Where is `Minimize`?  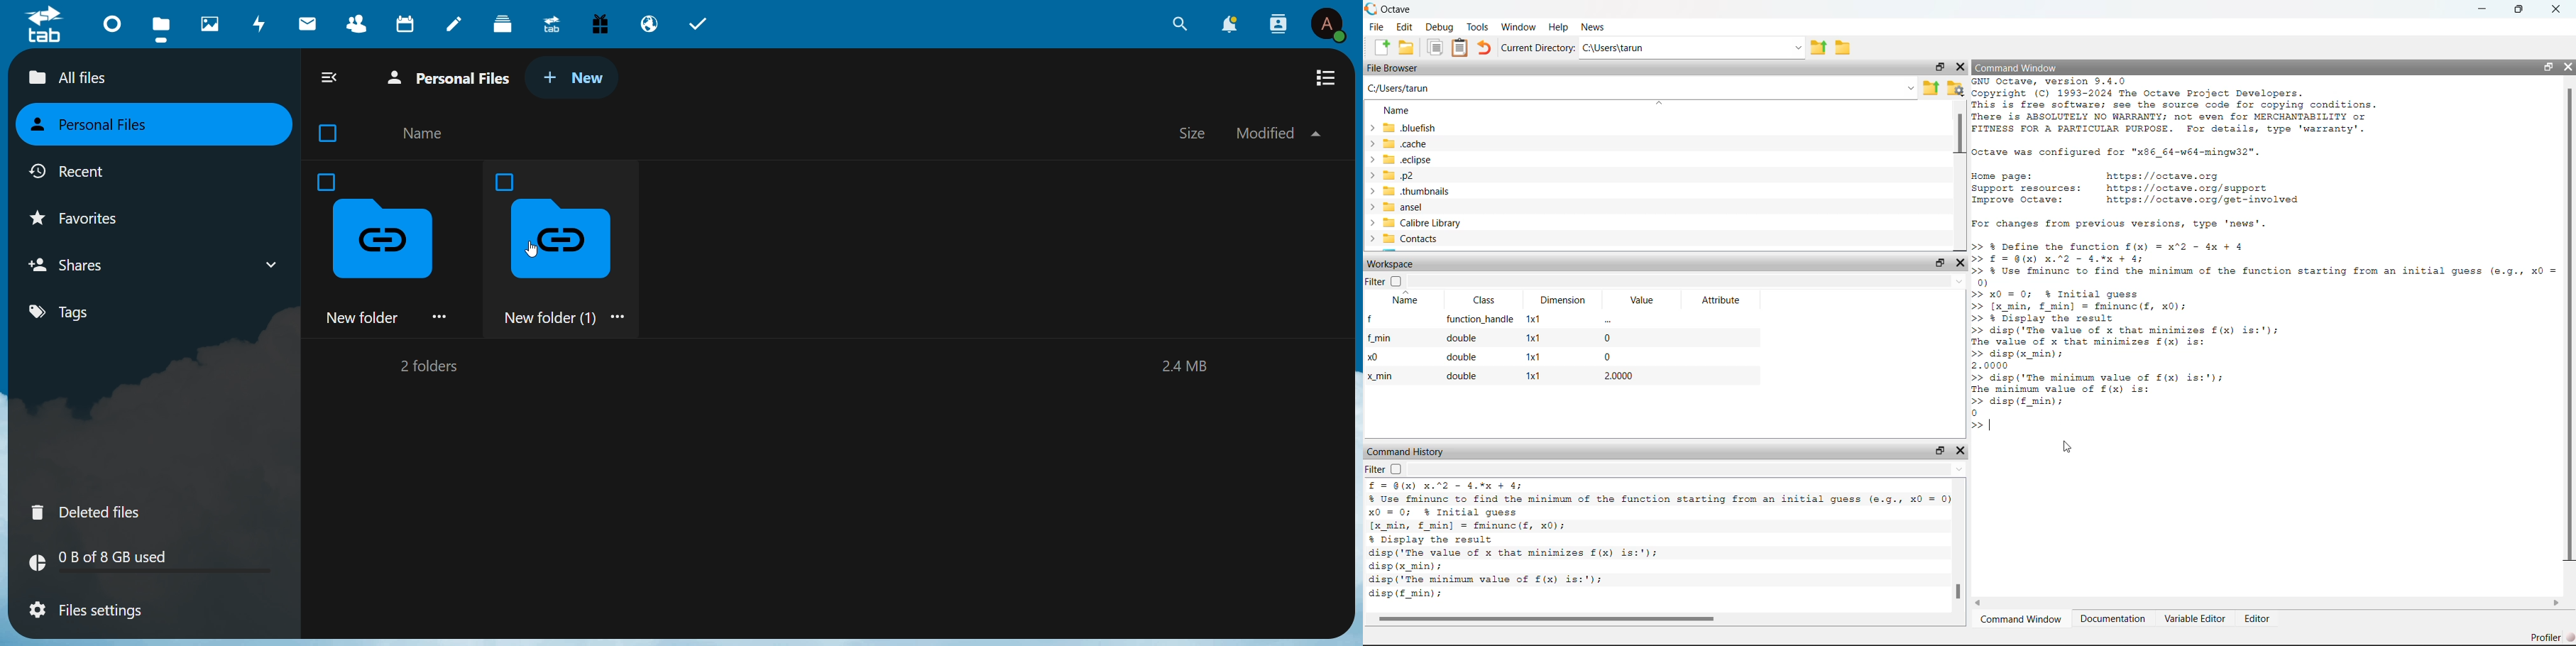 Minimize is located at coordinates (2481, 9).